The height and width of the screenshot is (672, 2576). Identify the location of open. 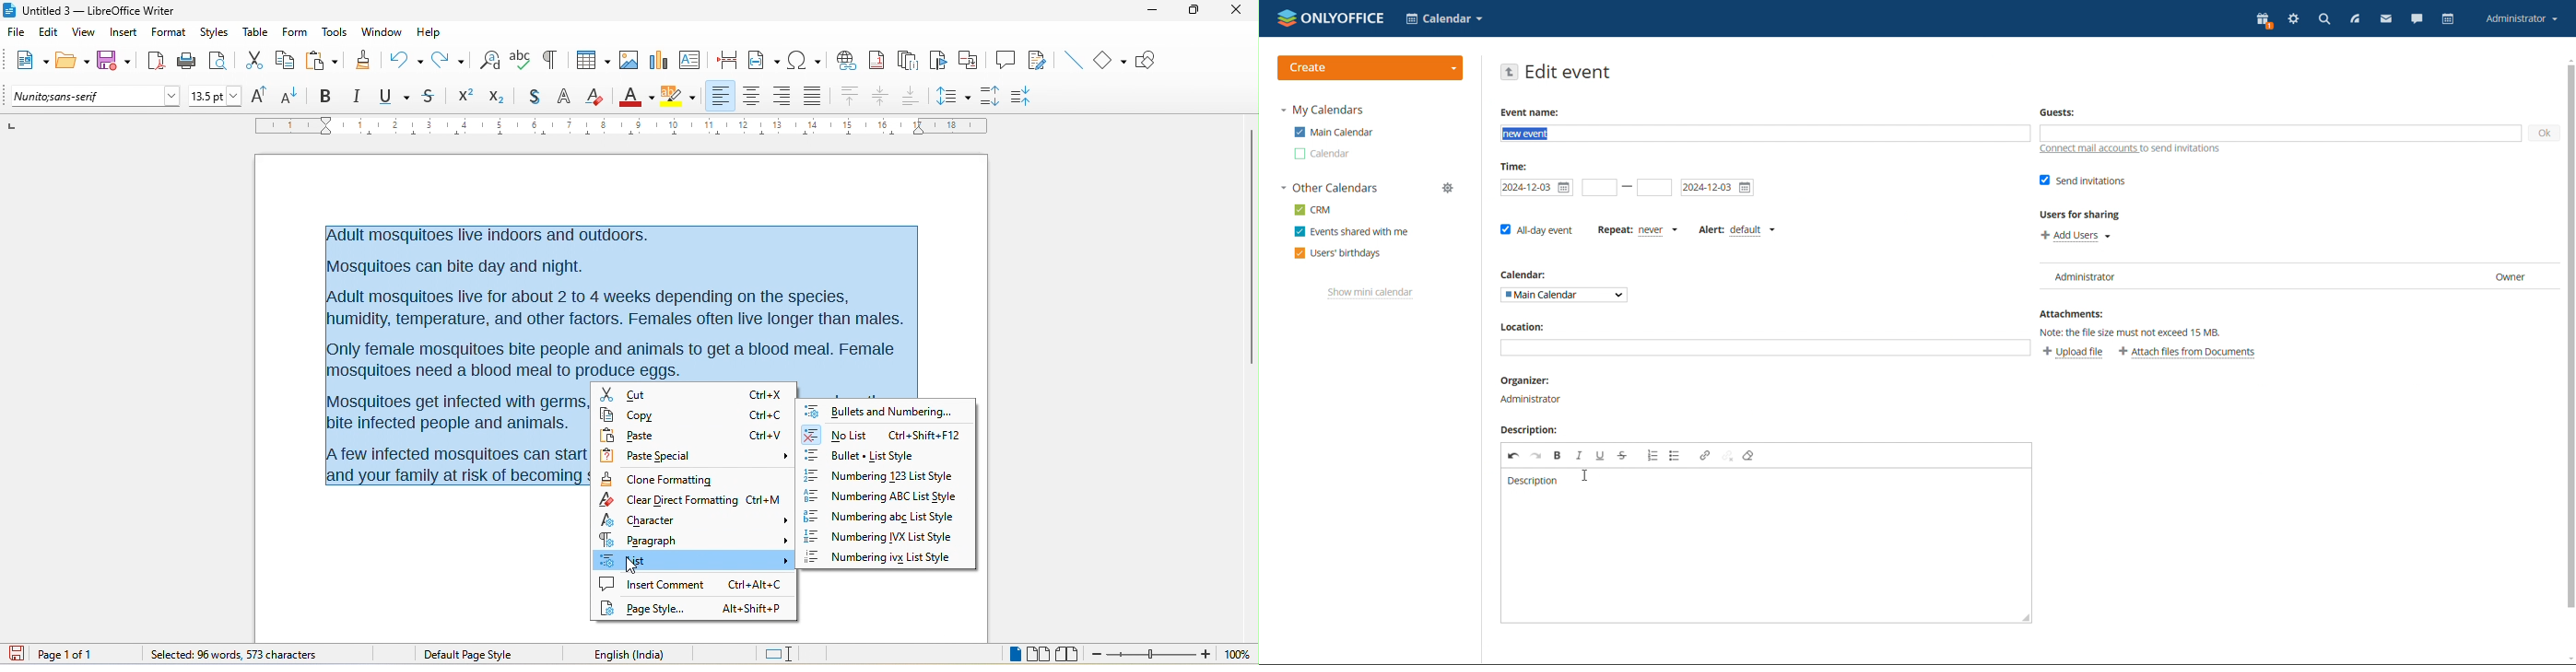
(73, 62).